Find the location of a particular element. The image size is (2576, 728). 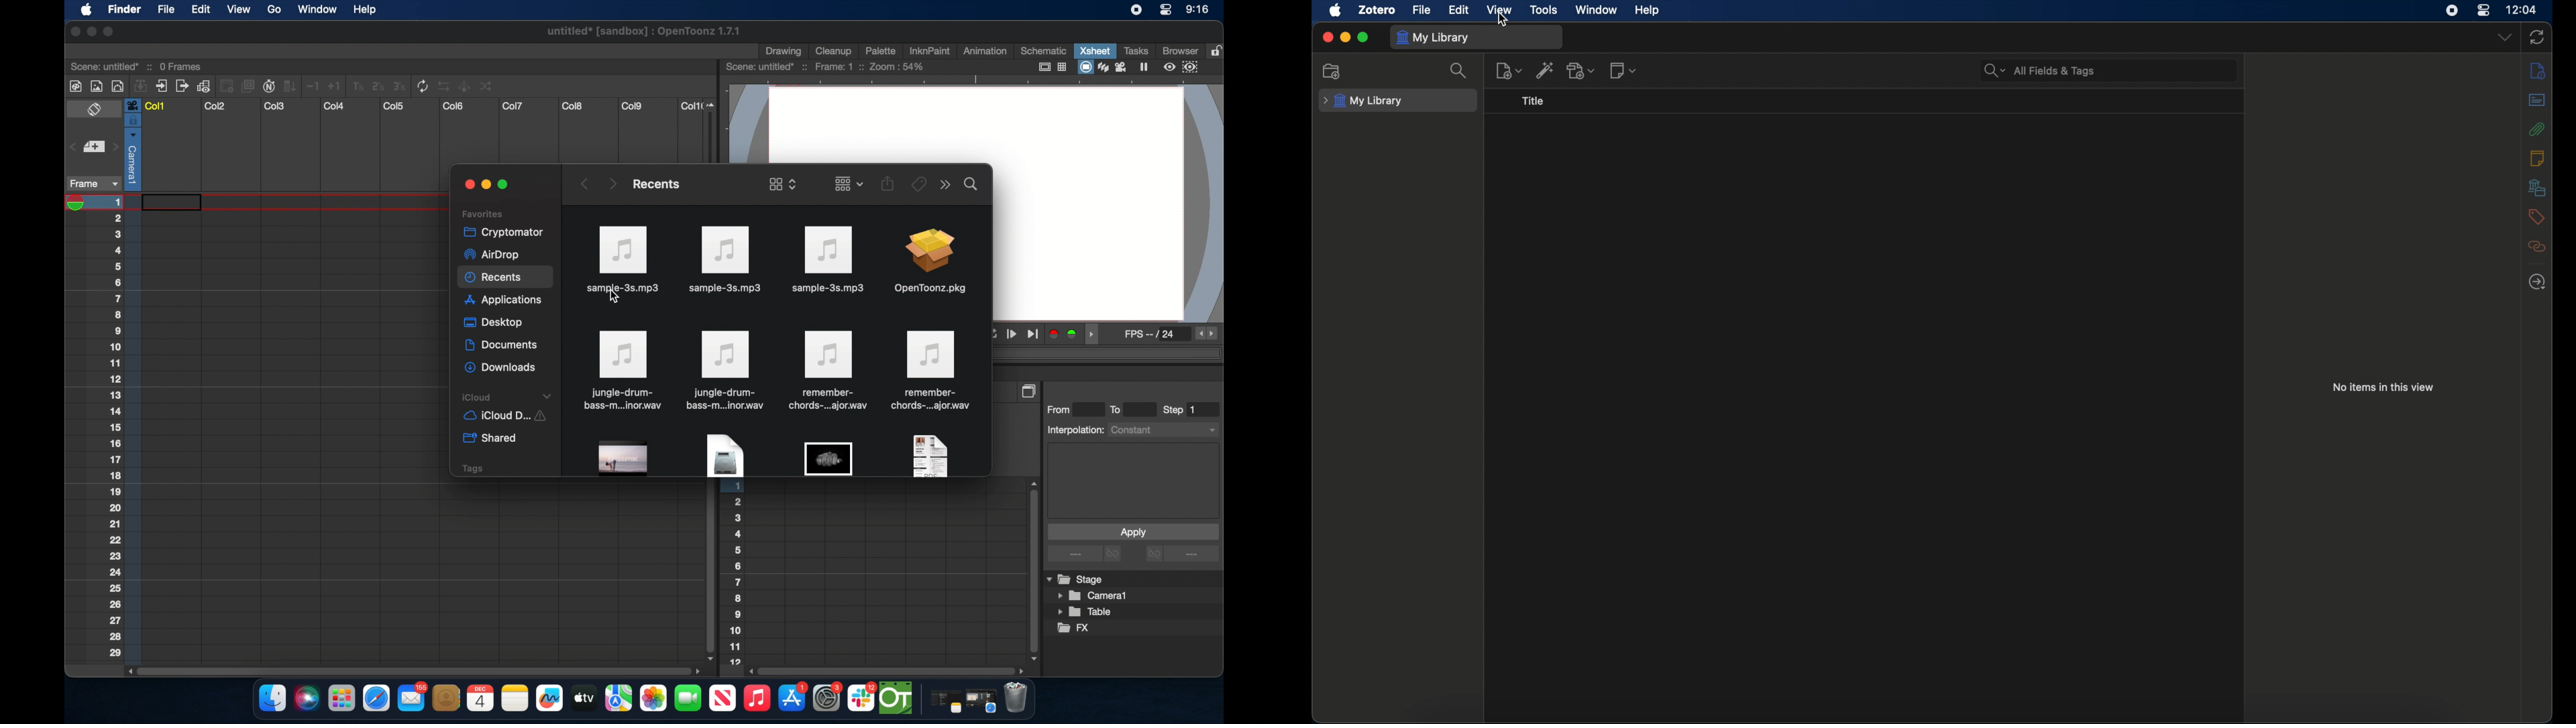

view is located at coordinates (237, 9).